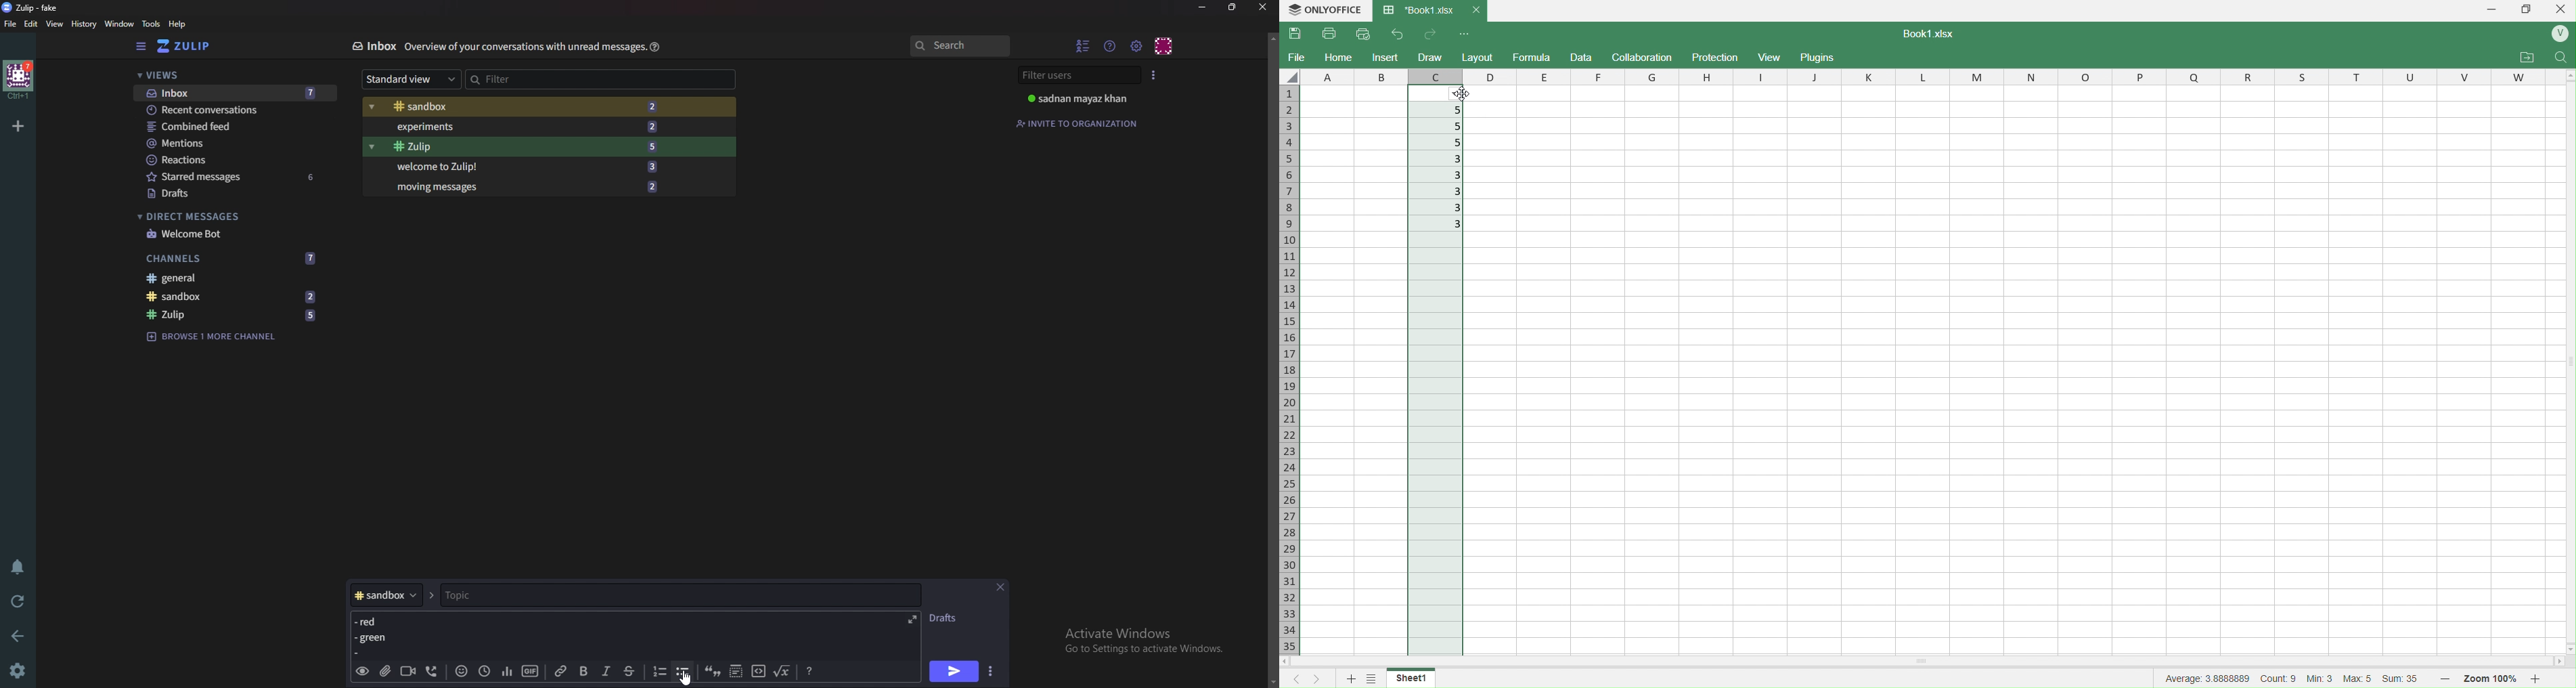 The width and height of the screenshot is (2576, 700). I want to click on Settings, so click(17, 672).